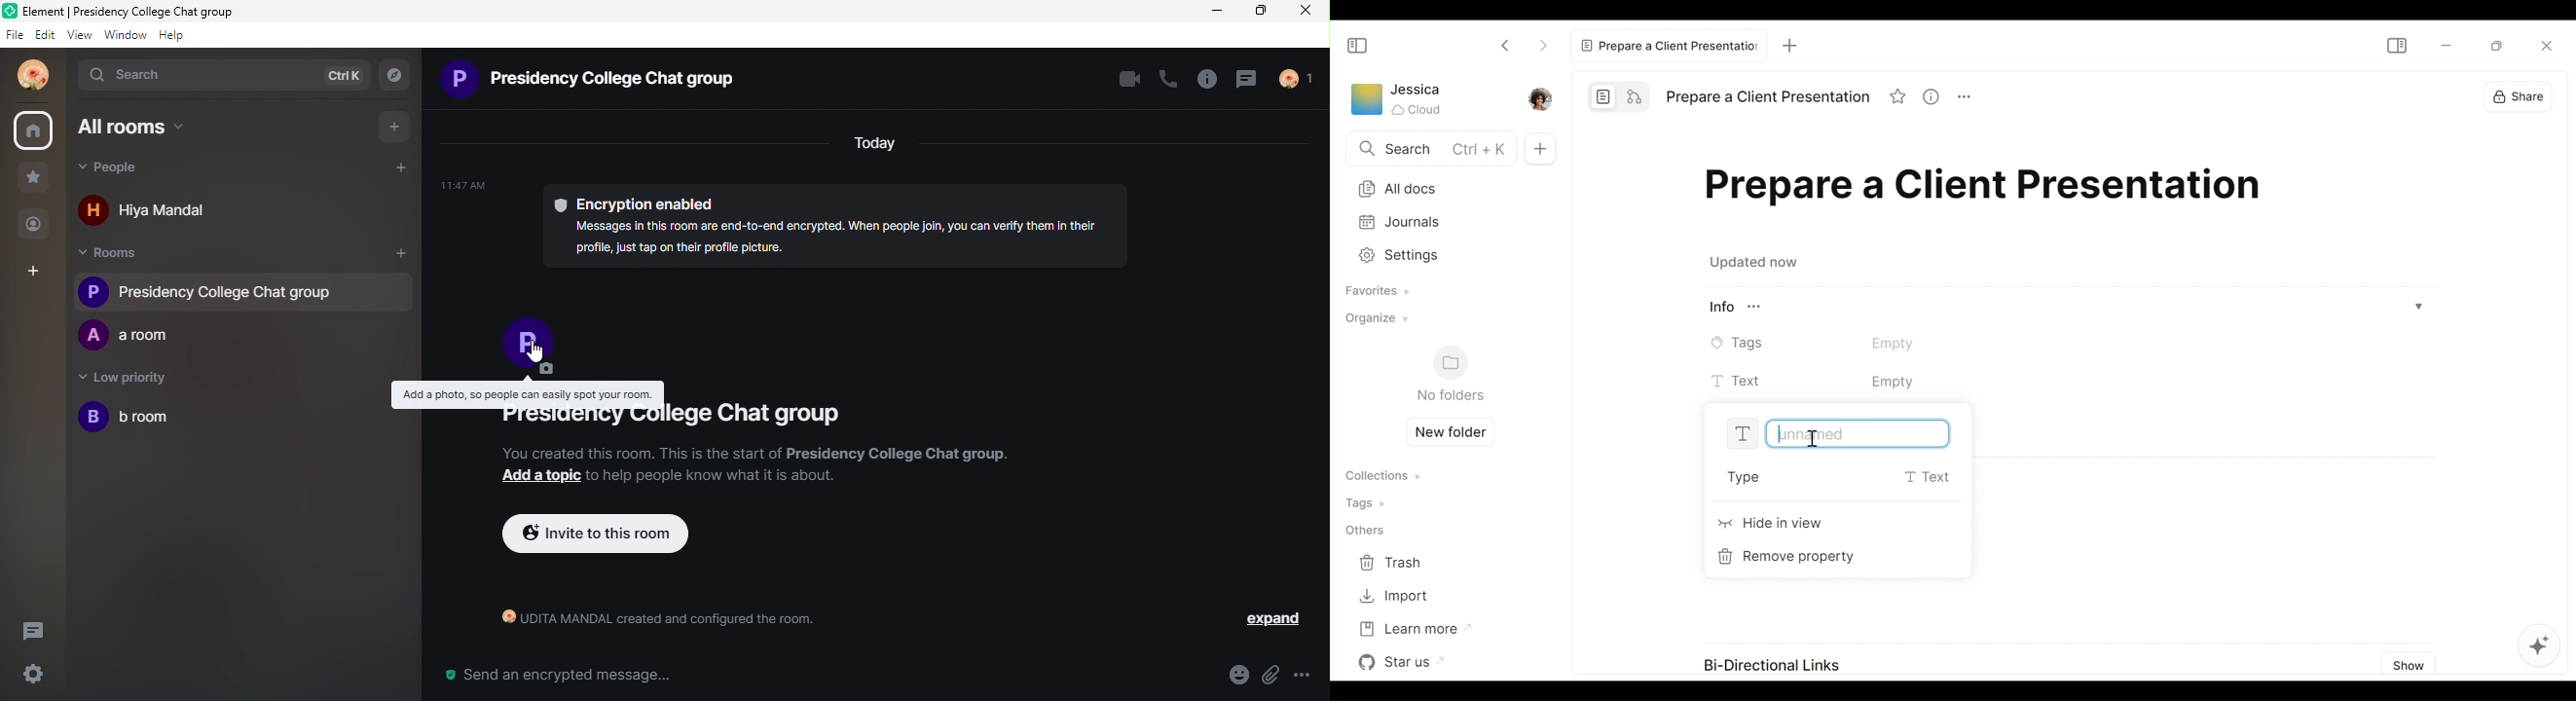 The height and width of the screenshot is (728, 2576). I want to click on window, so click(123, 37).